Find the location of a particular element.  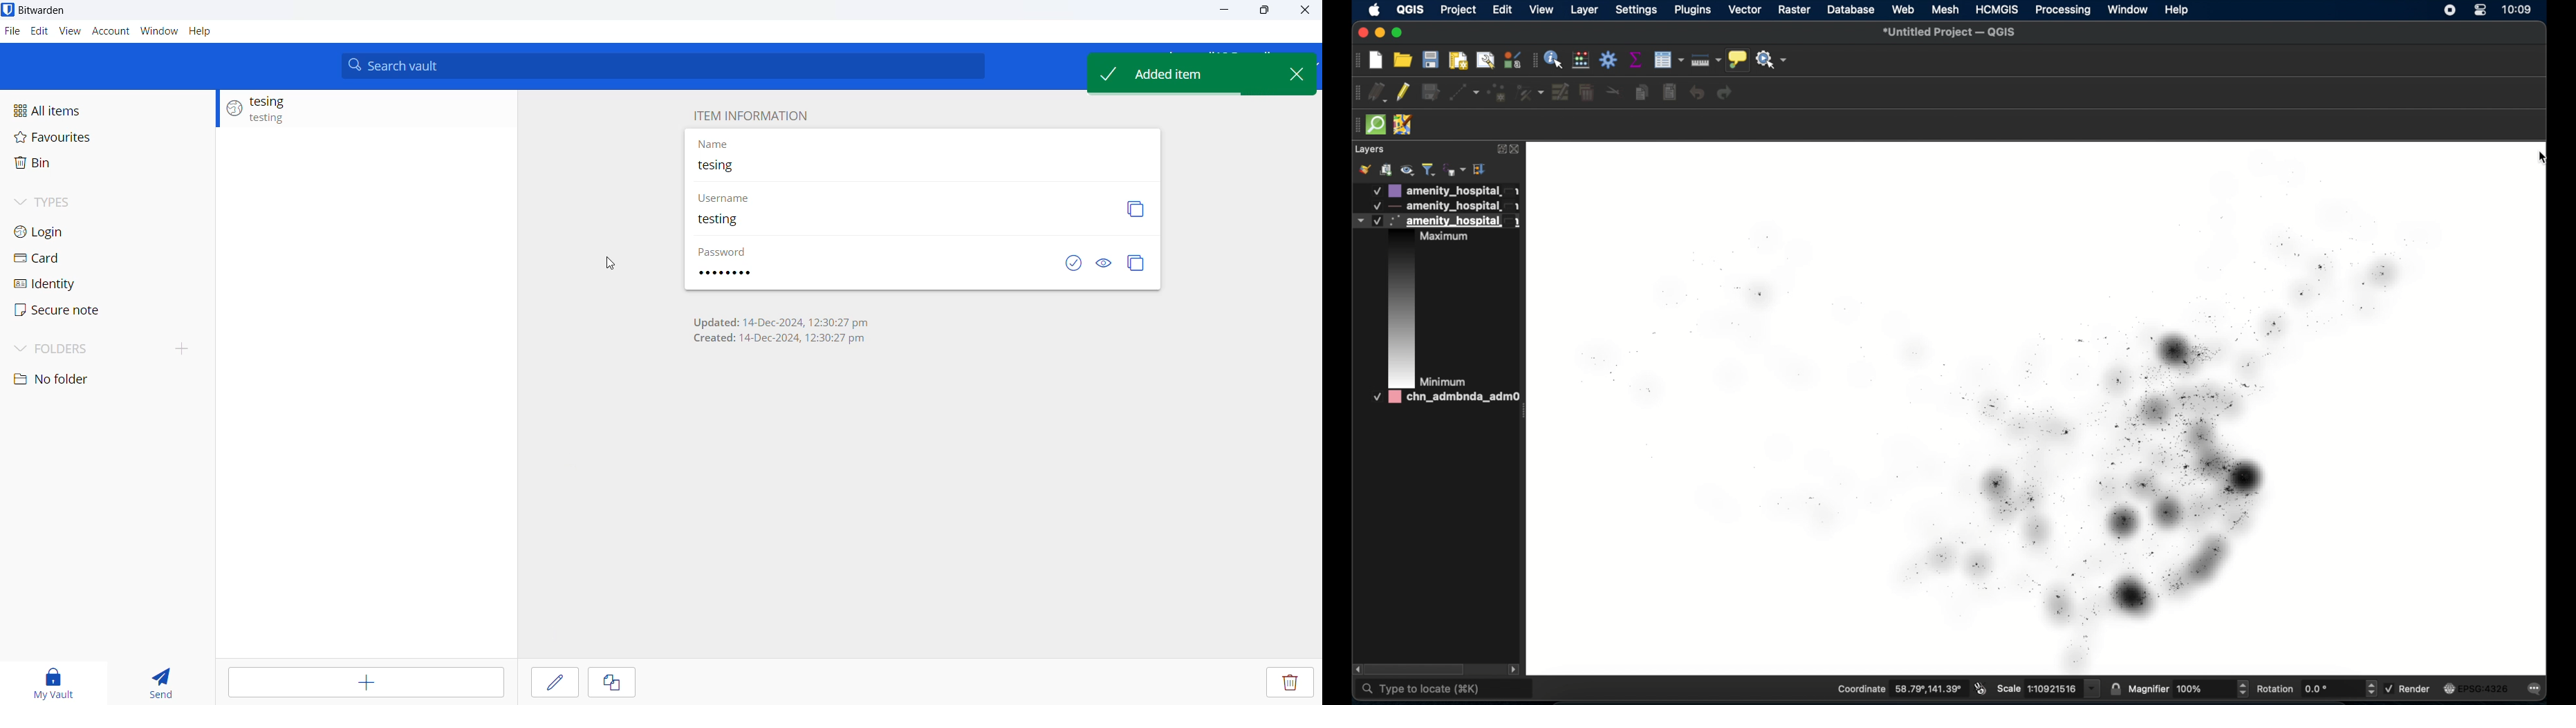

magnifier is located at coordinates (2188, 689).